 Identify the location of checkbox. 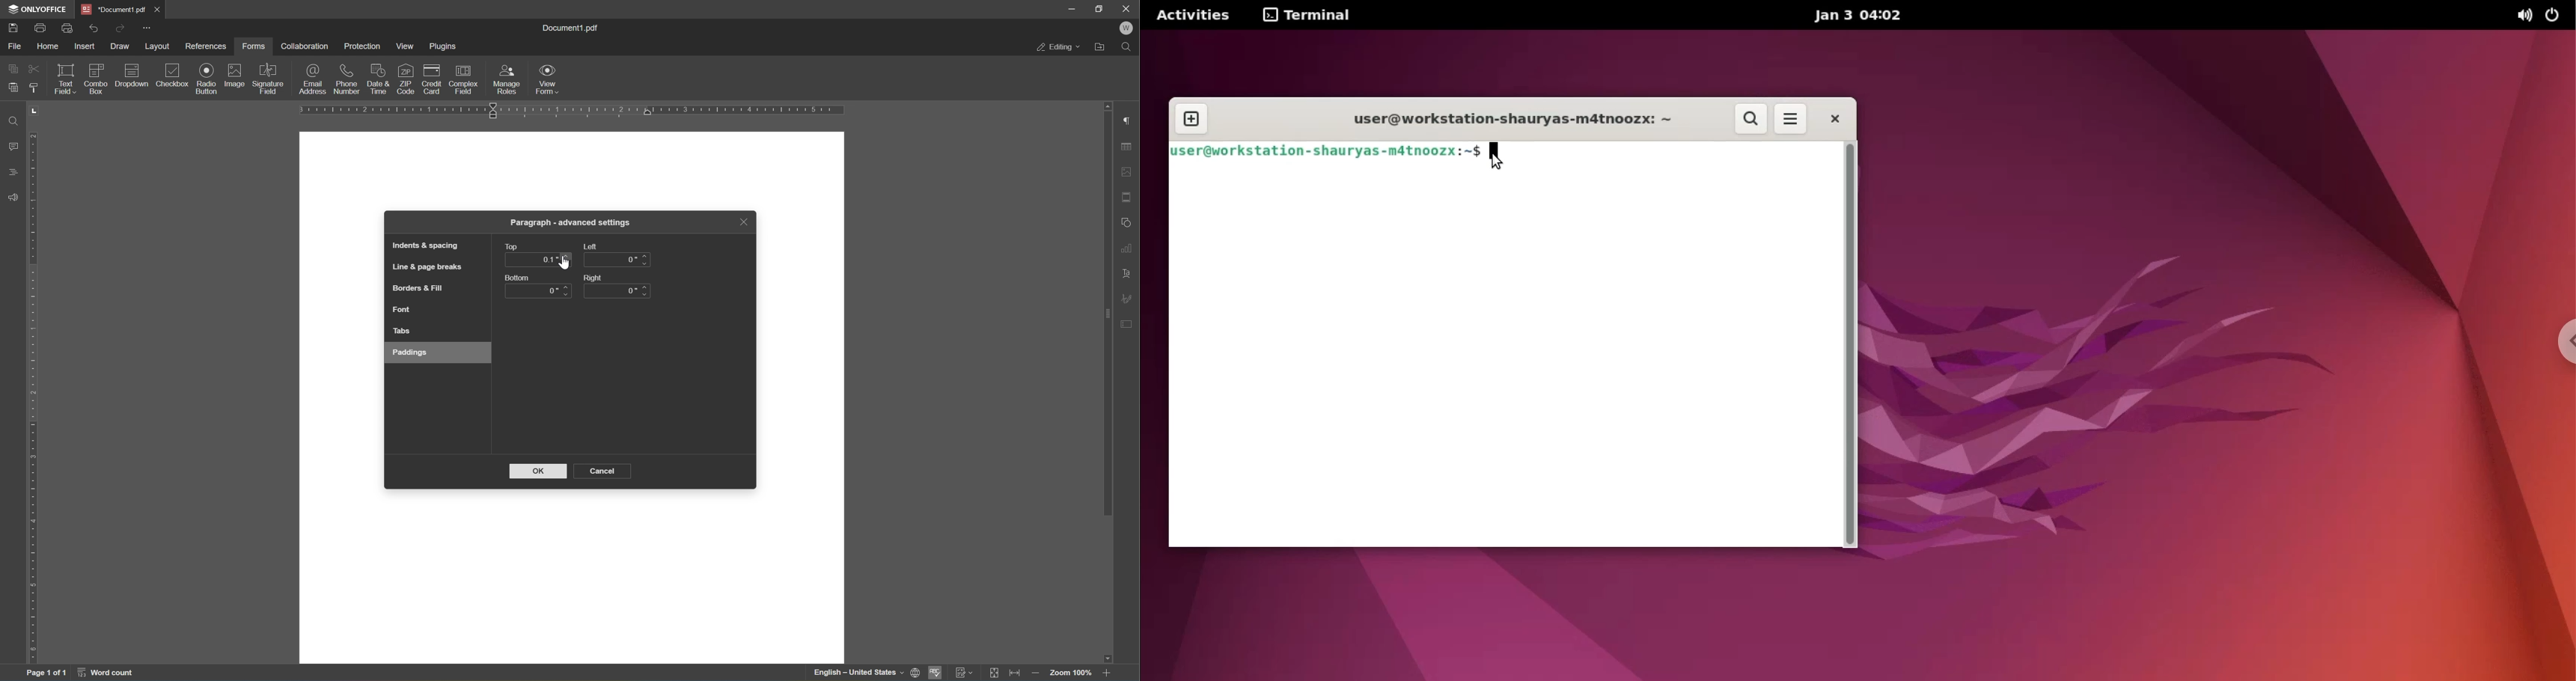
(174, 75).